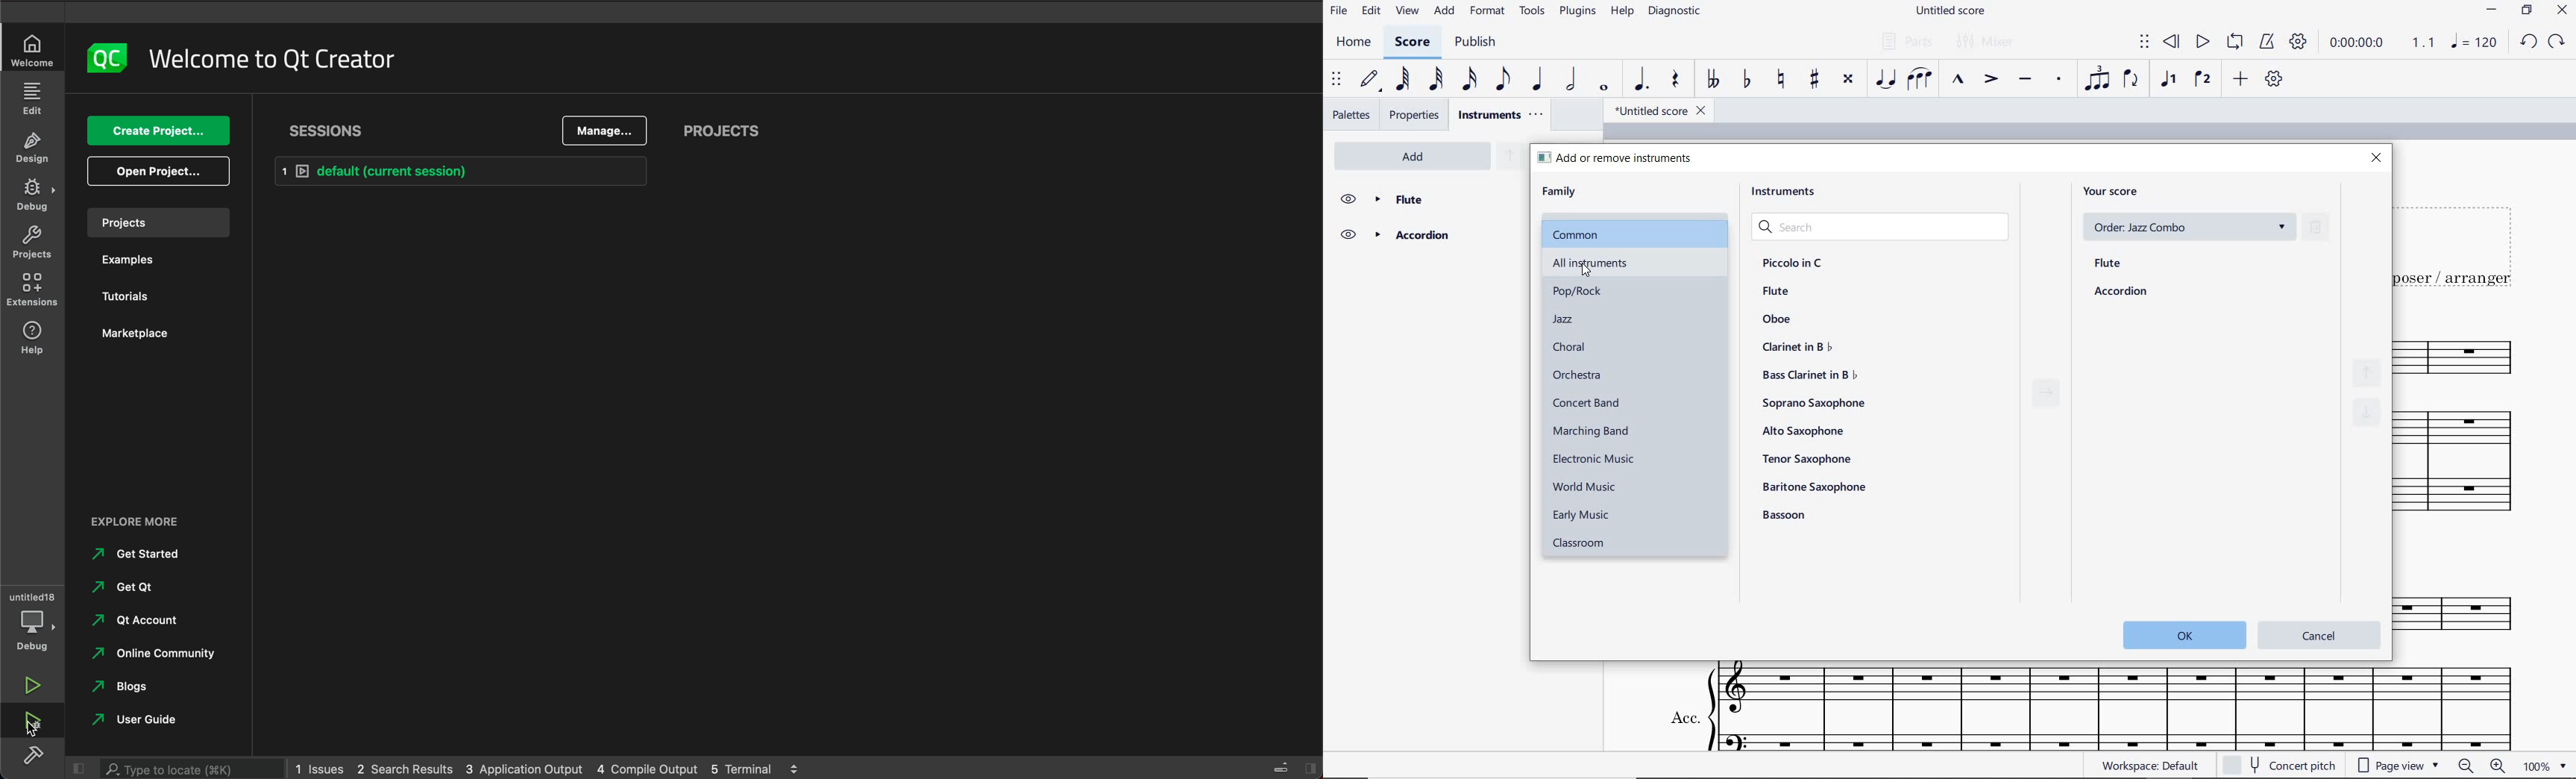  What do you see at coordinates (2294, 766) in the screenshot?
I see `concert pitch` at bounding box center [2294, 766].